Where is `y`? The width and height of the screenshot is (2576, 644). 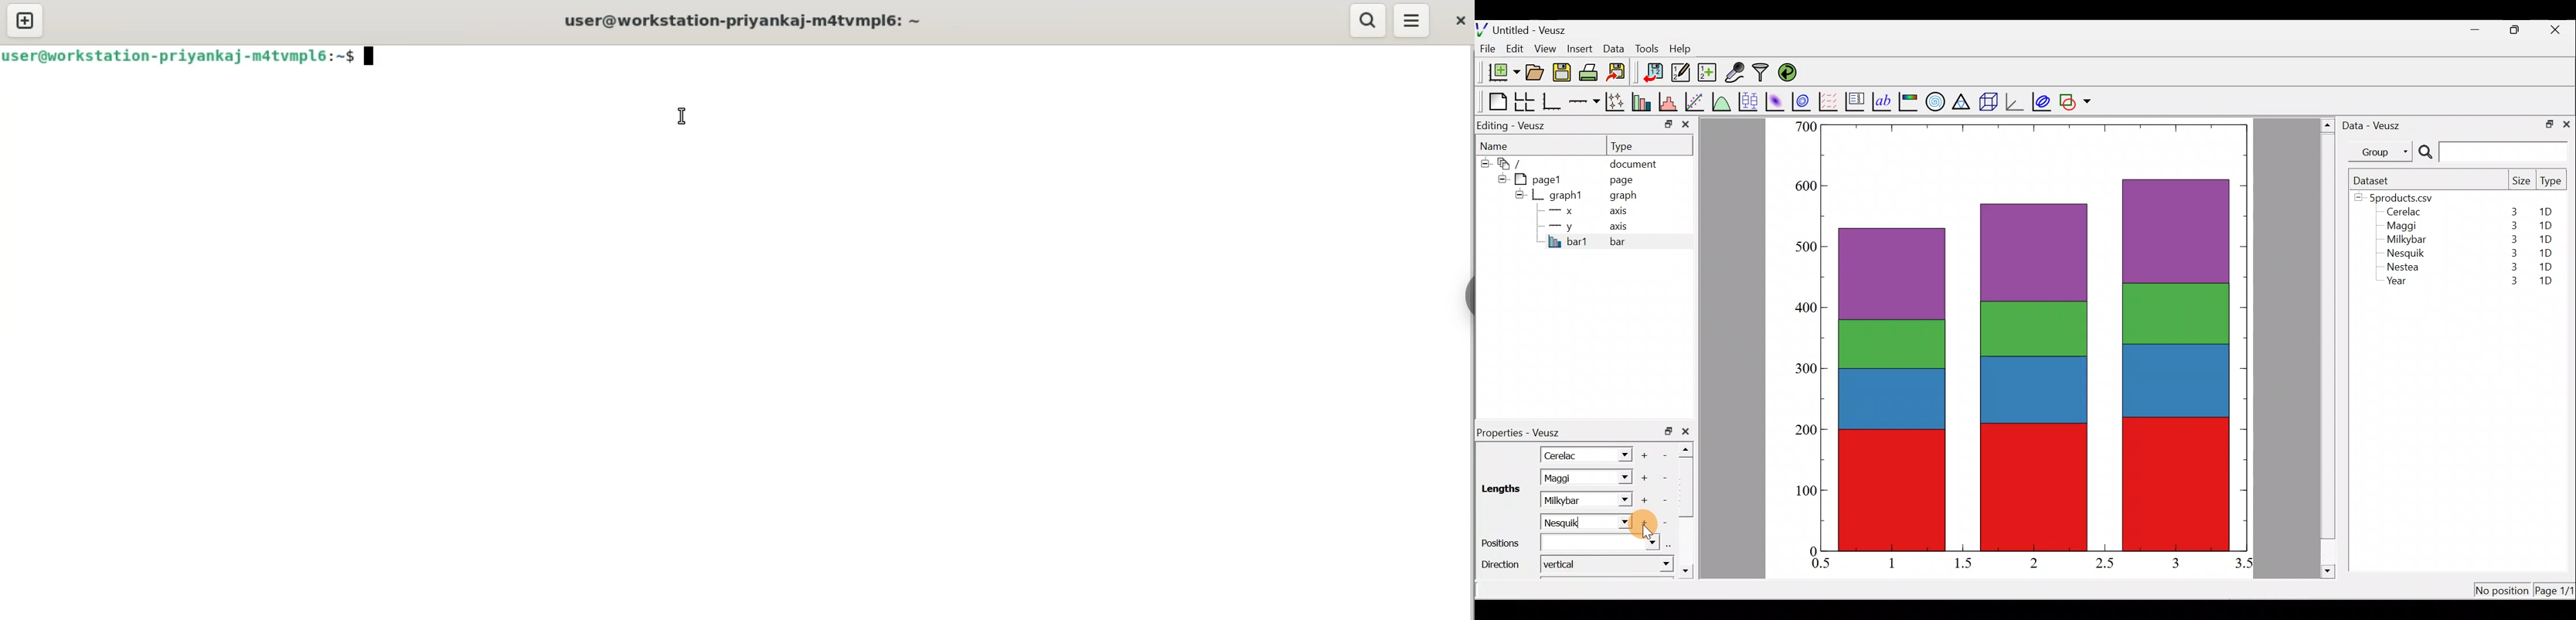
y is located at coordinates (1561, 225).